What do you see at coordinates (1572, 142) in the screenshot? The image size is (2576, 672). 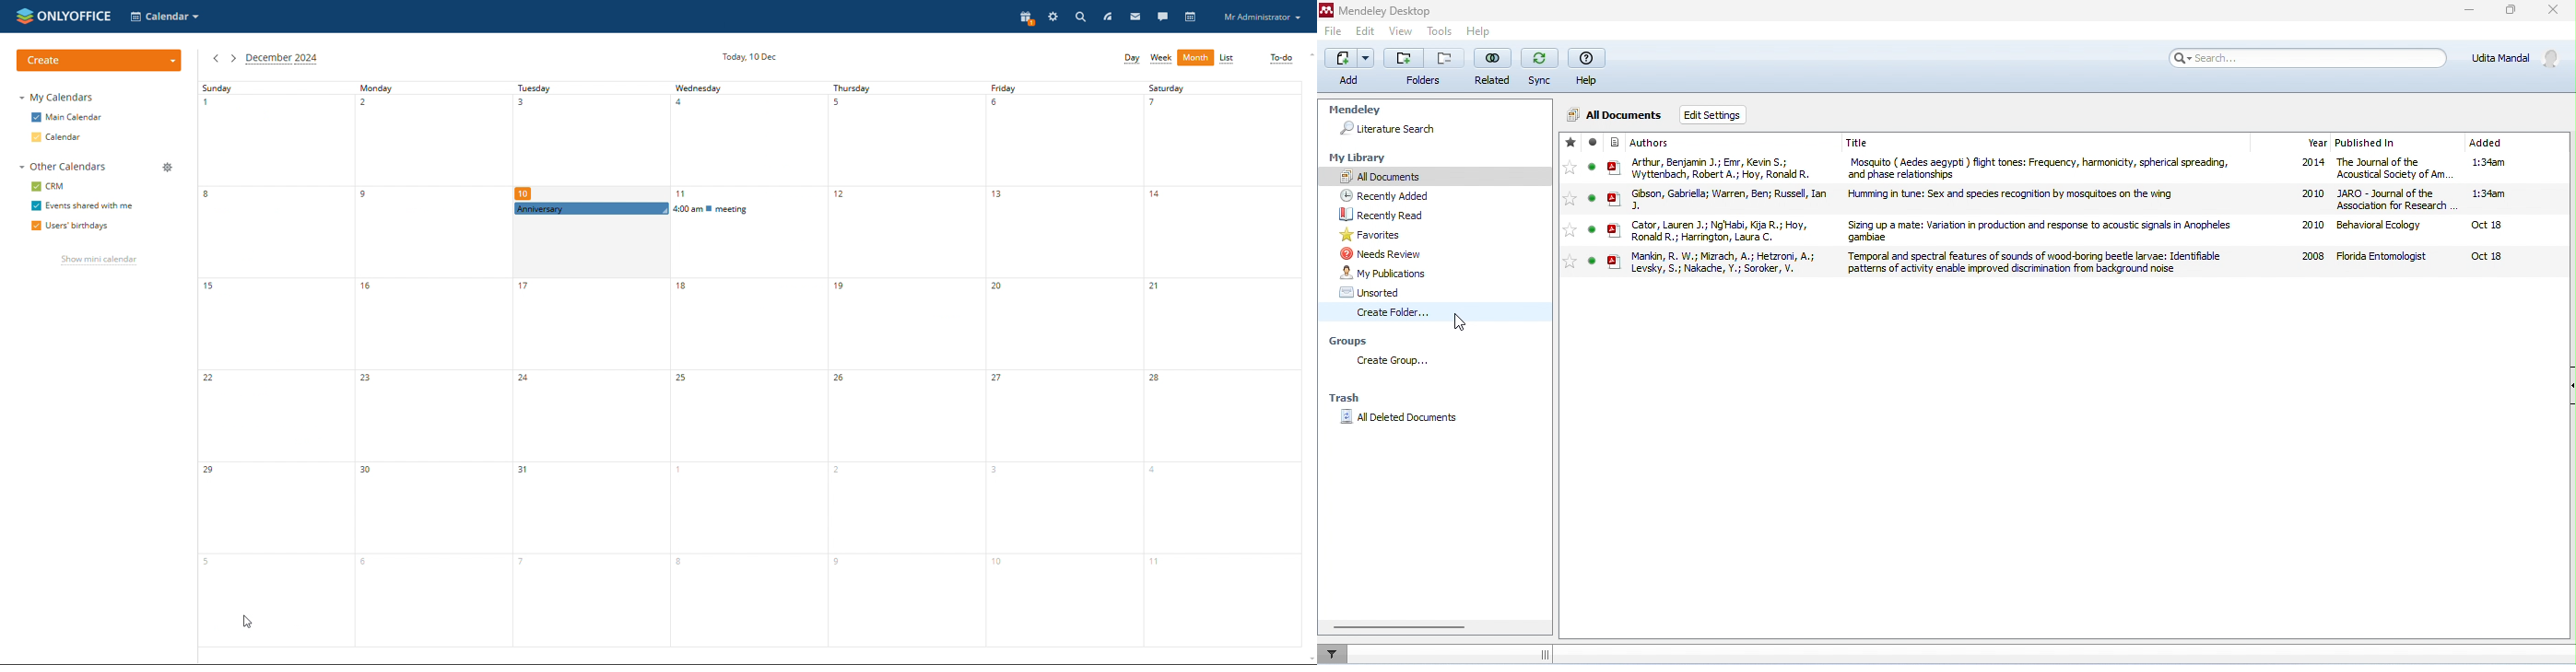 I see `favorite` at bounding box center [1572, 142].